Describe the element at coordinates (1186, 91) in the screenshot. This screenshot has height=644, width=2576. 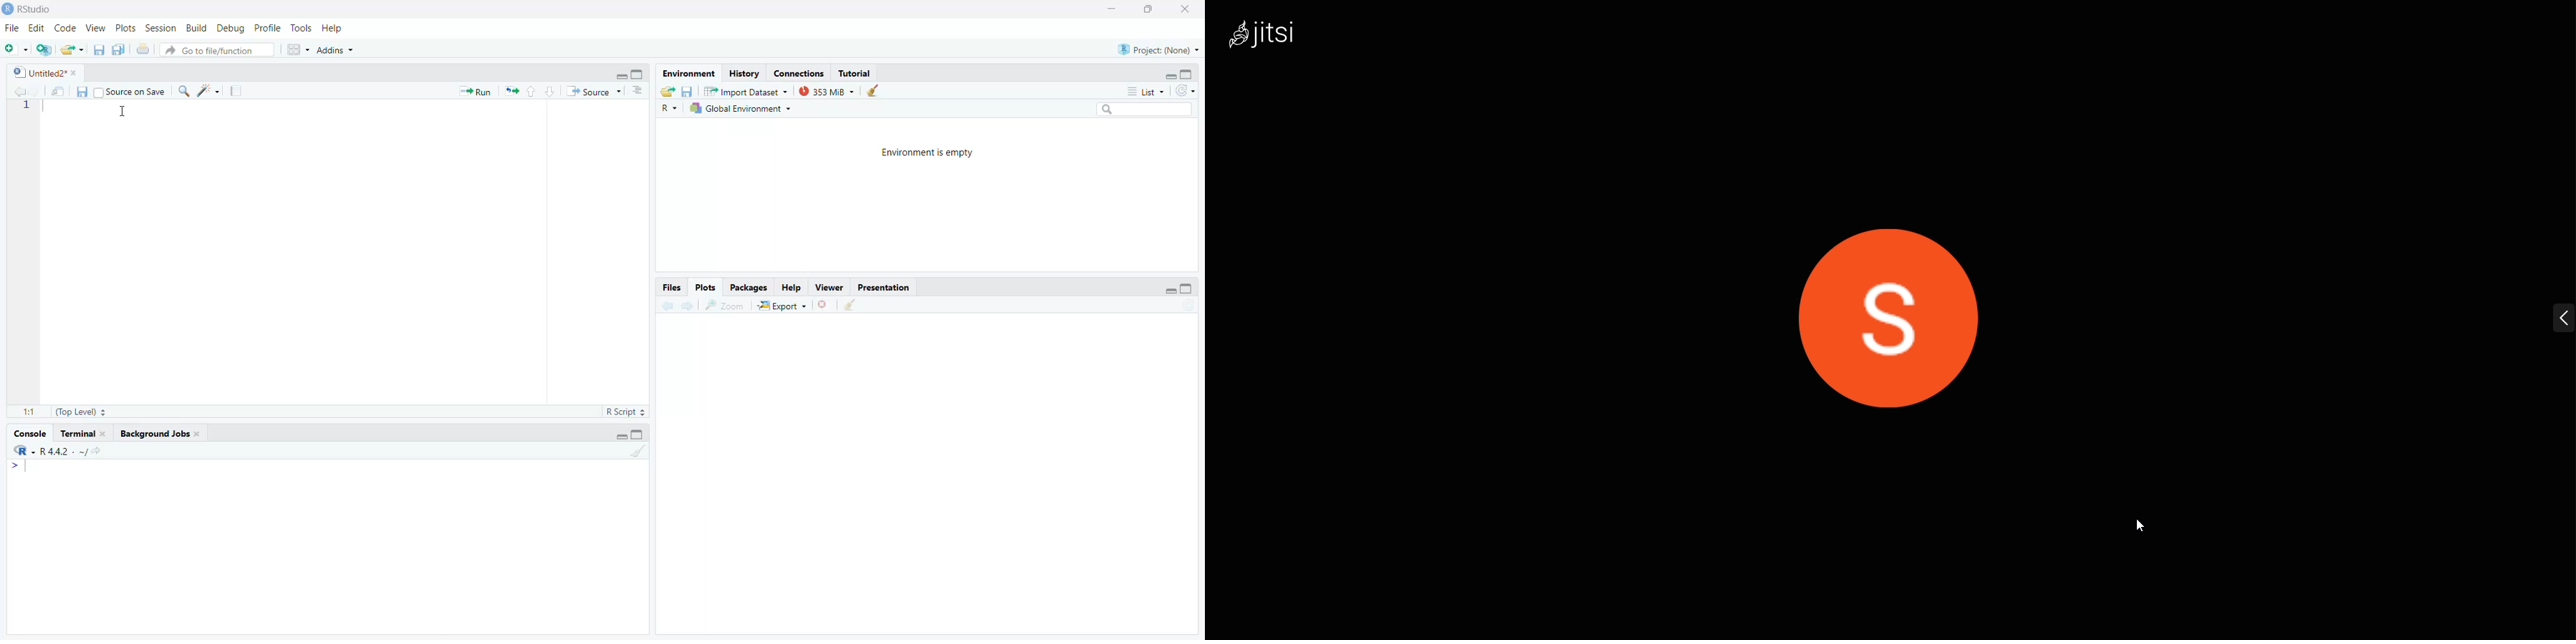
I see `refresh` at that location.